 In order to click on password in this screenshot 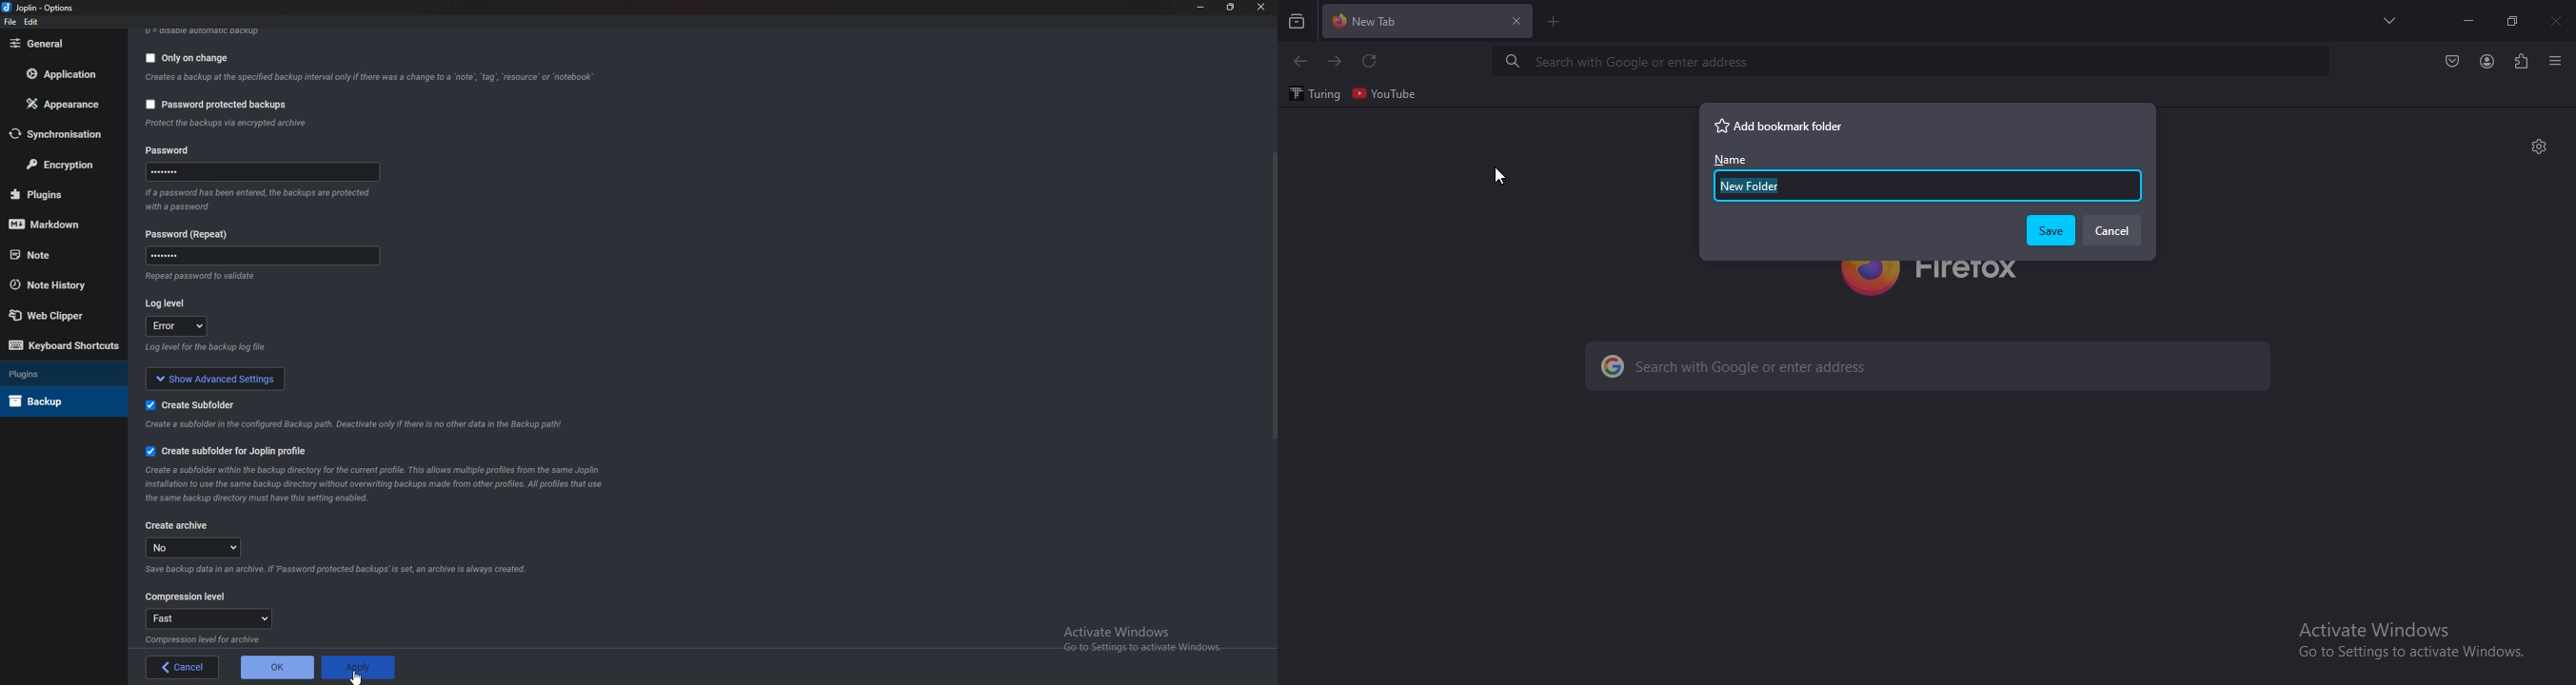, I will do `click(171, 150)`.